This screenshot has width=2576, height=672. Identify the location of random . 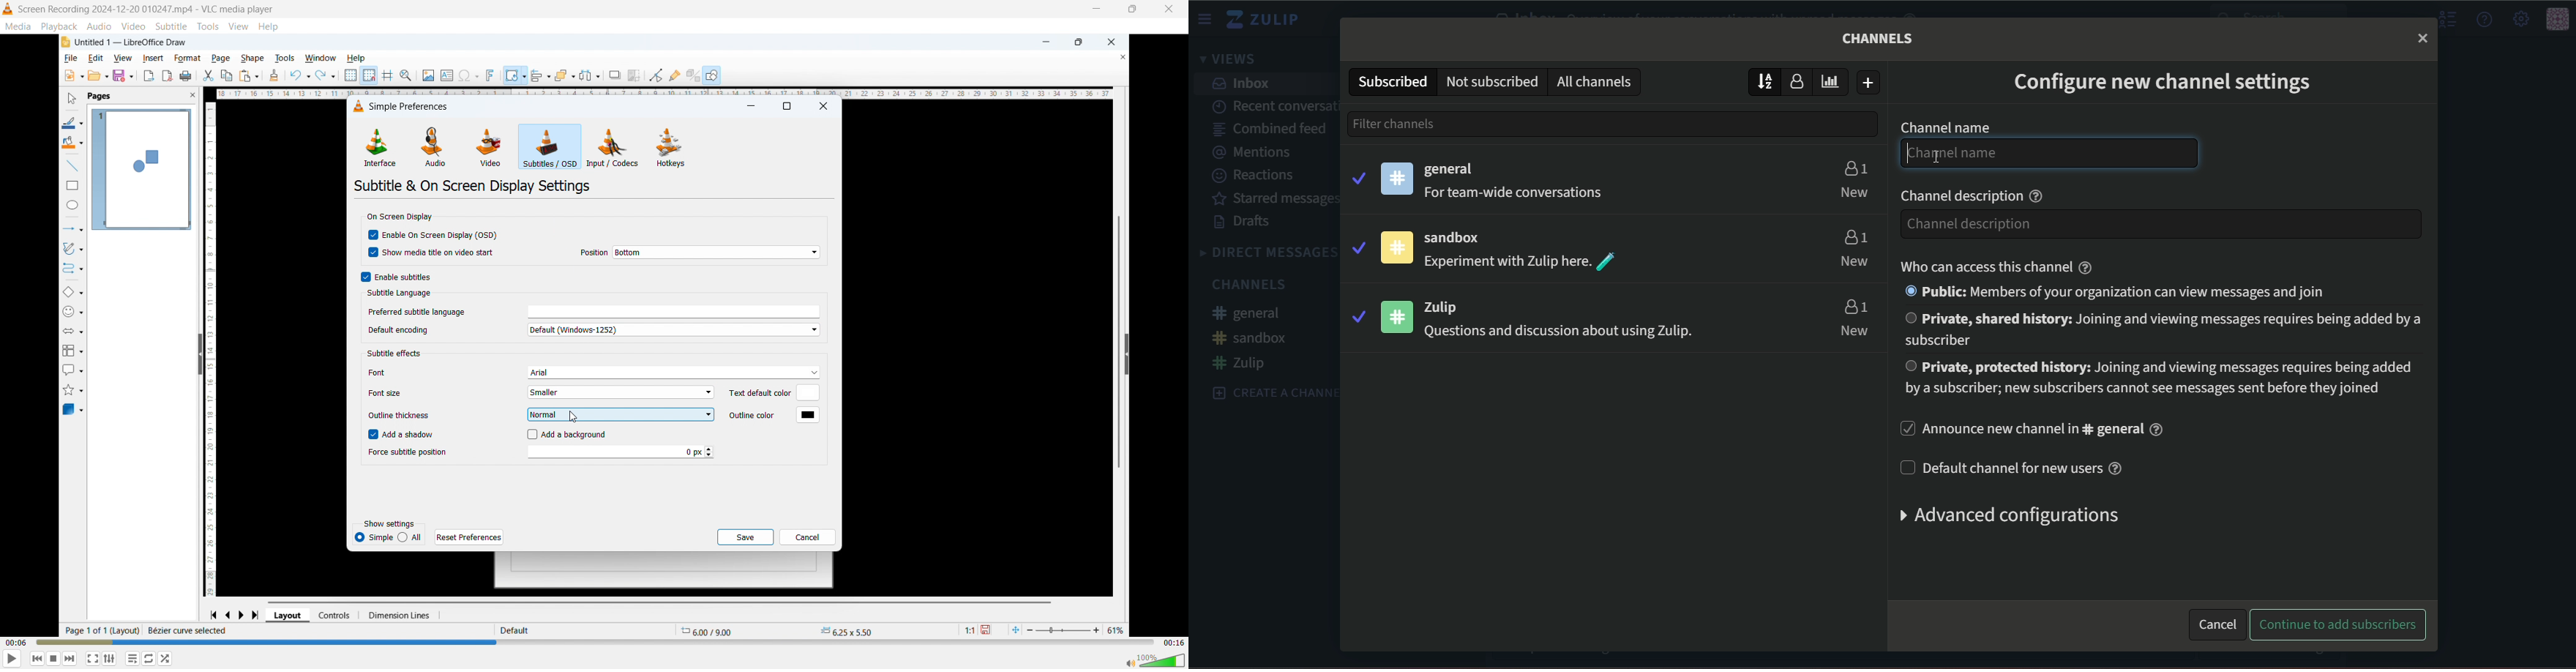
(165, 658).